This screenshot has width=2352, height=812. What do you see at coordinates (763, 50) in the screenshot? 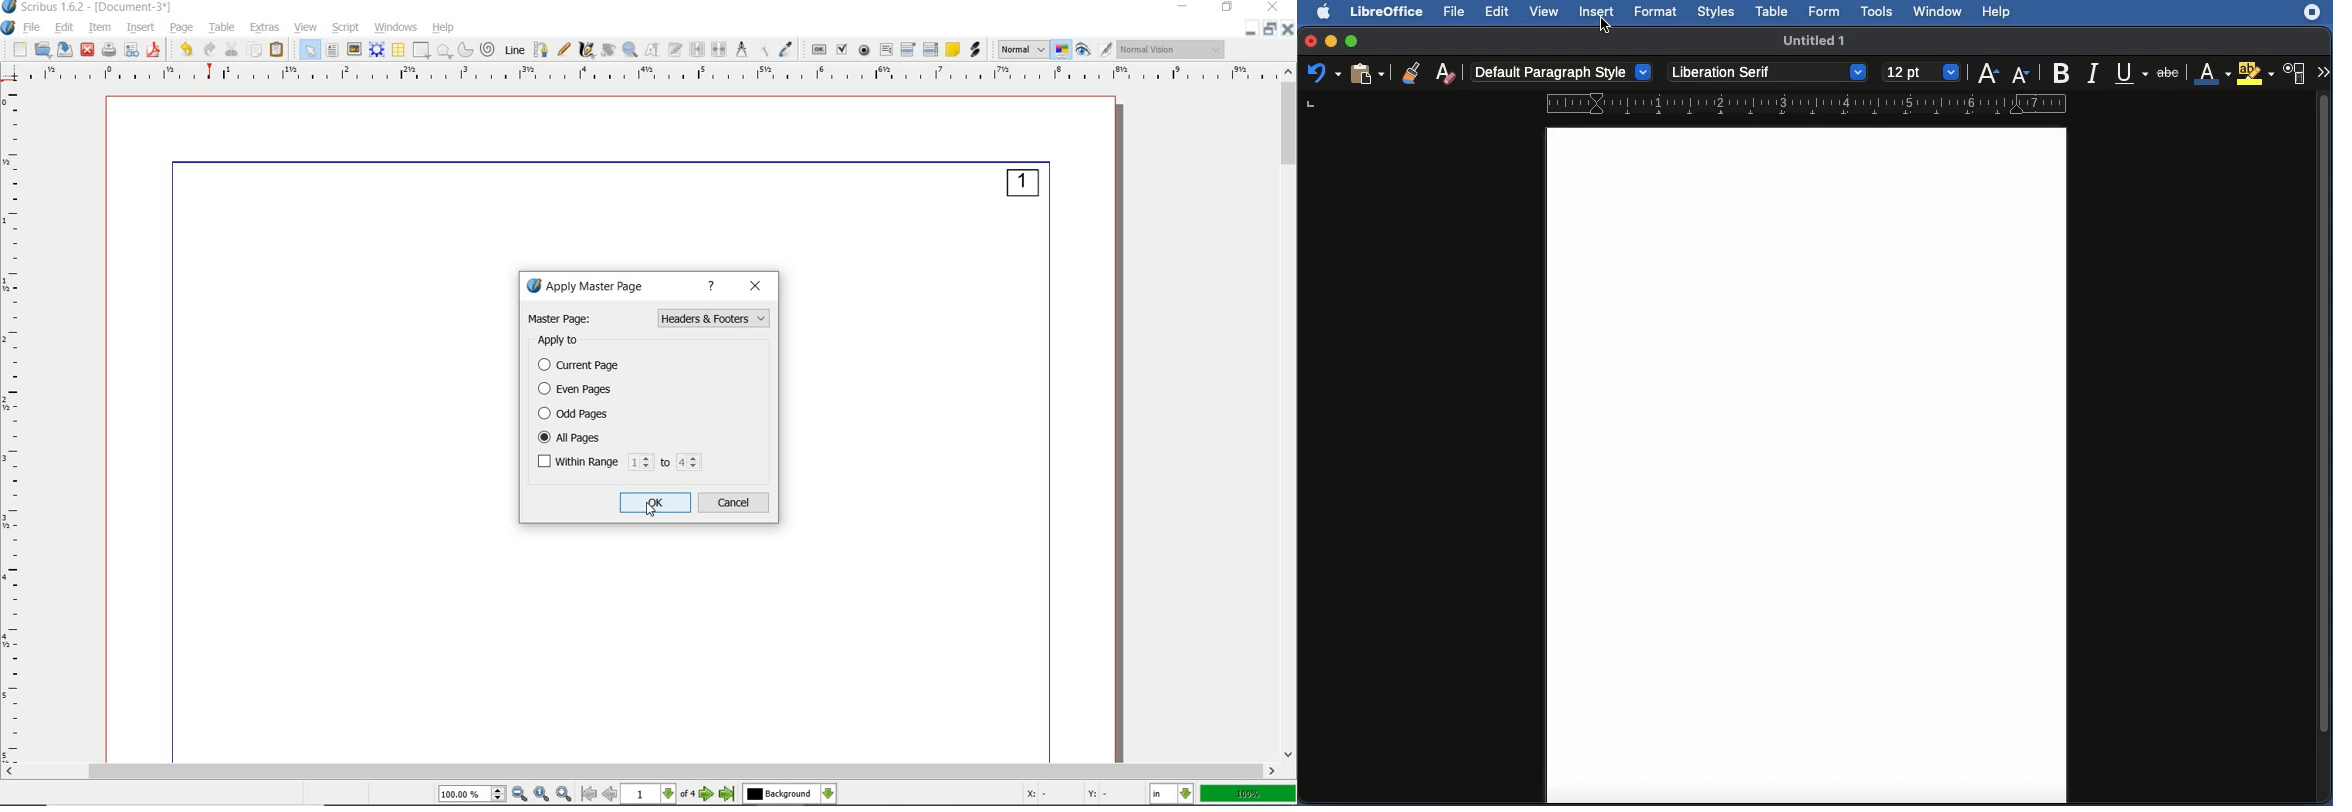
I see `copy item properties` at bounding box center [763, 50].